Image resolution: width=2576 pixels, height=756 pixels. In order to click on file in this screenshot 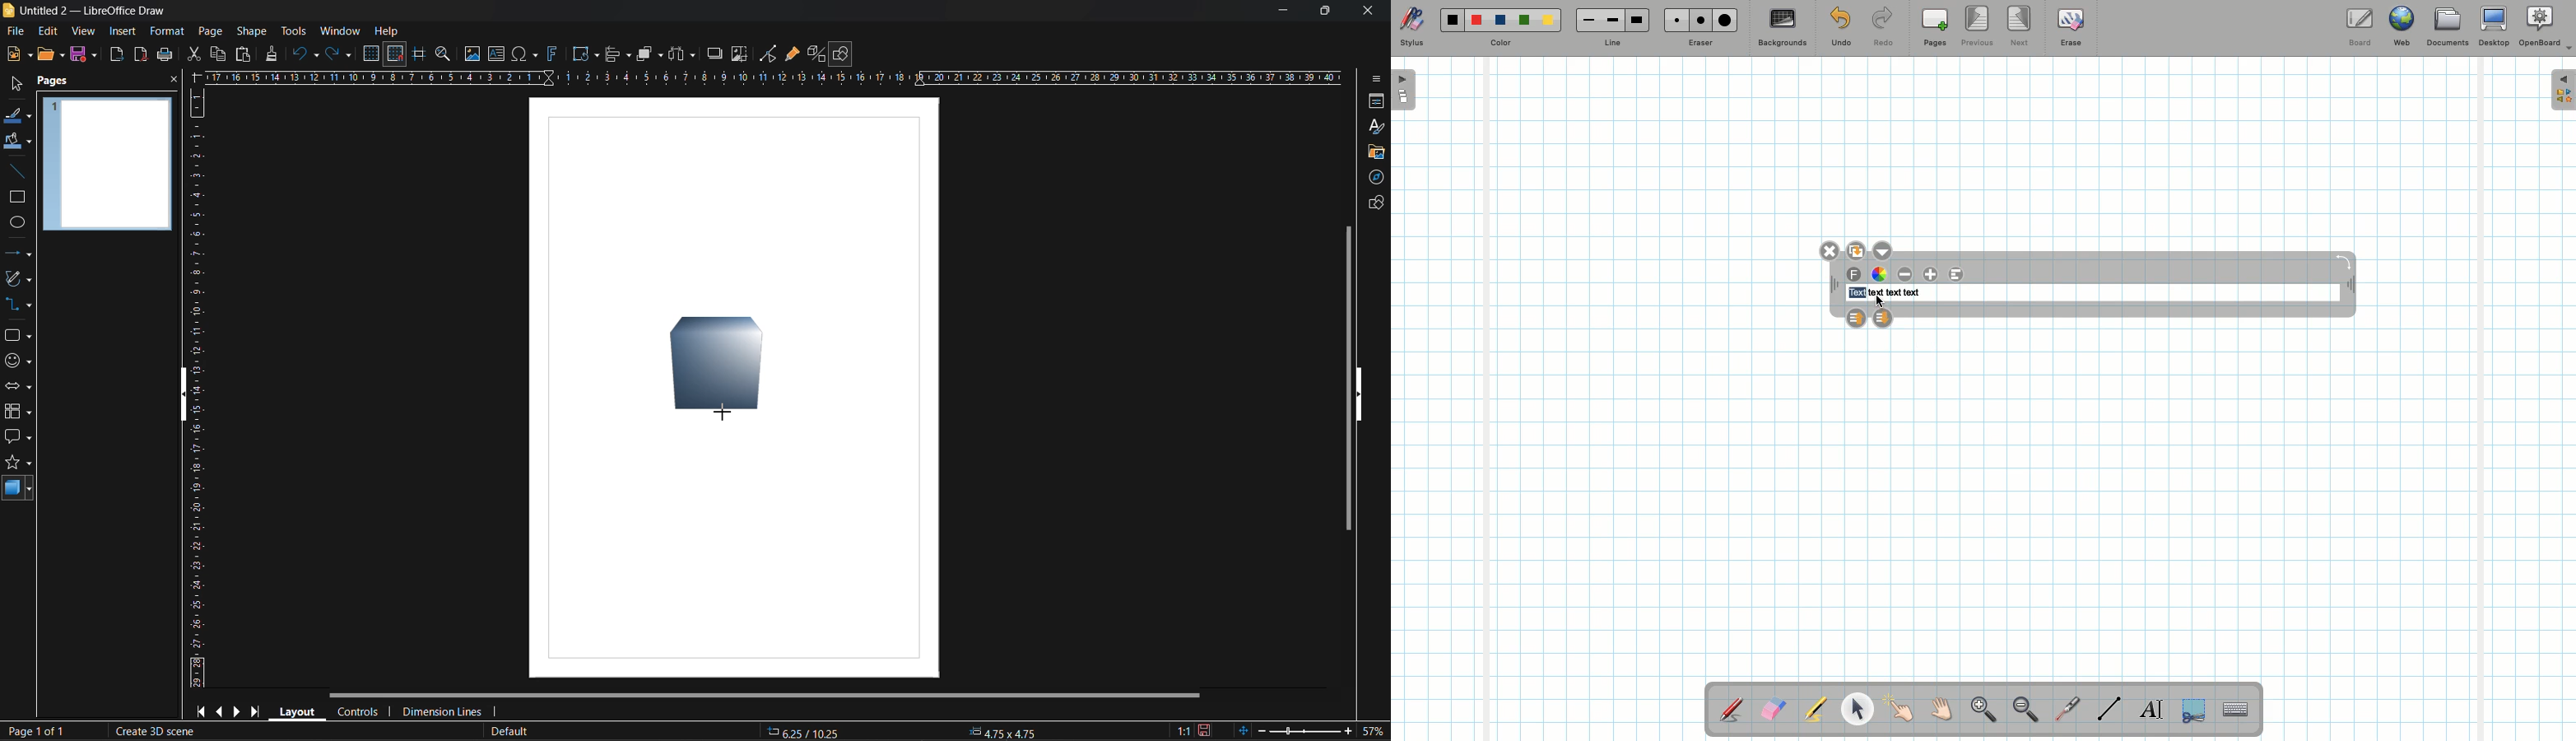, I will do `click(20, 30)`.